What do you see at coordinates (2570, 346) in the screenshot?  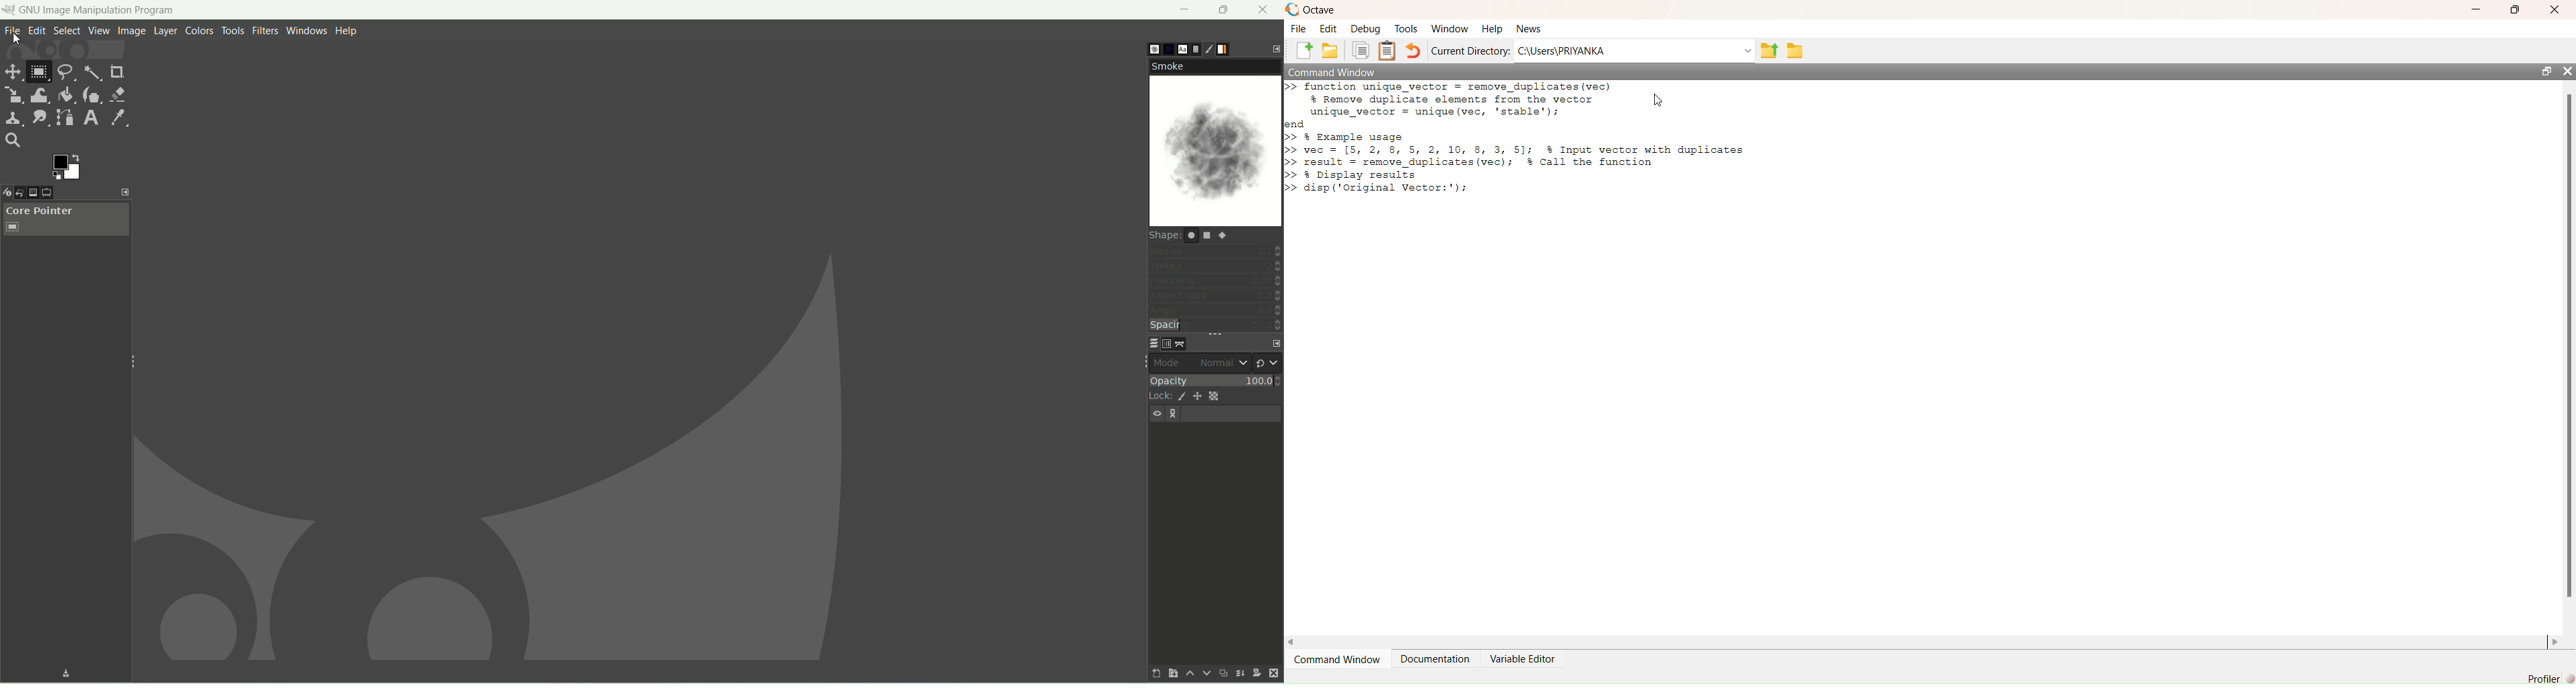 I see `scrollbar` at bounding box center [2570, 346].